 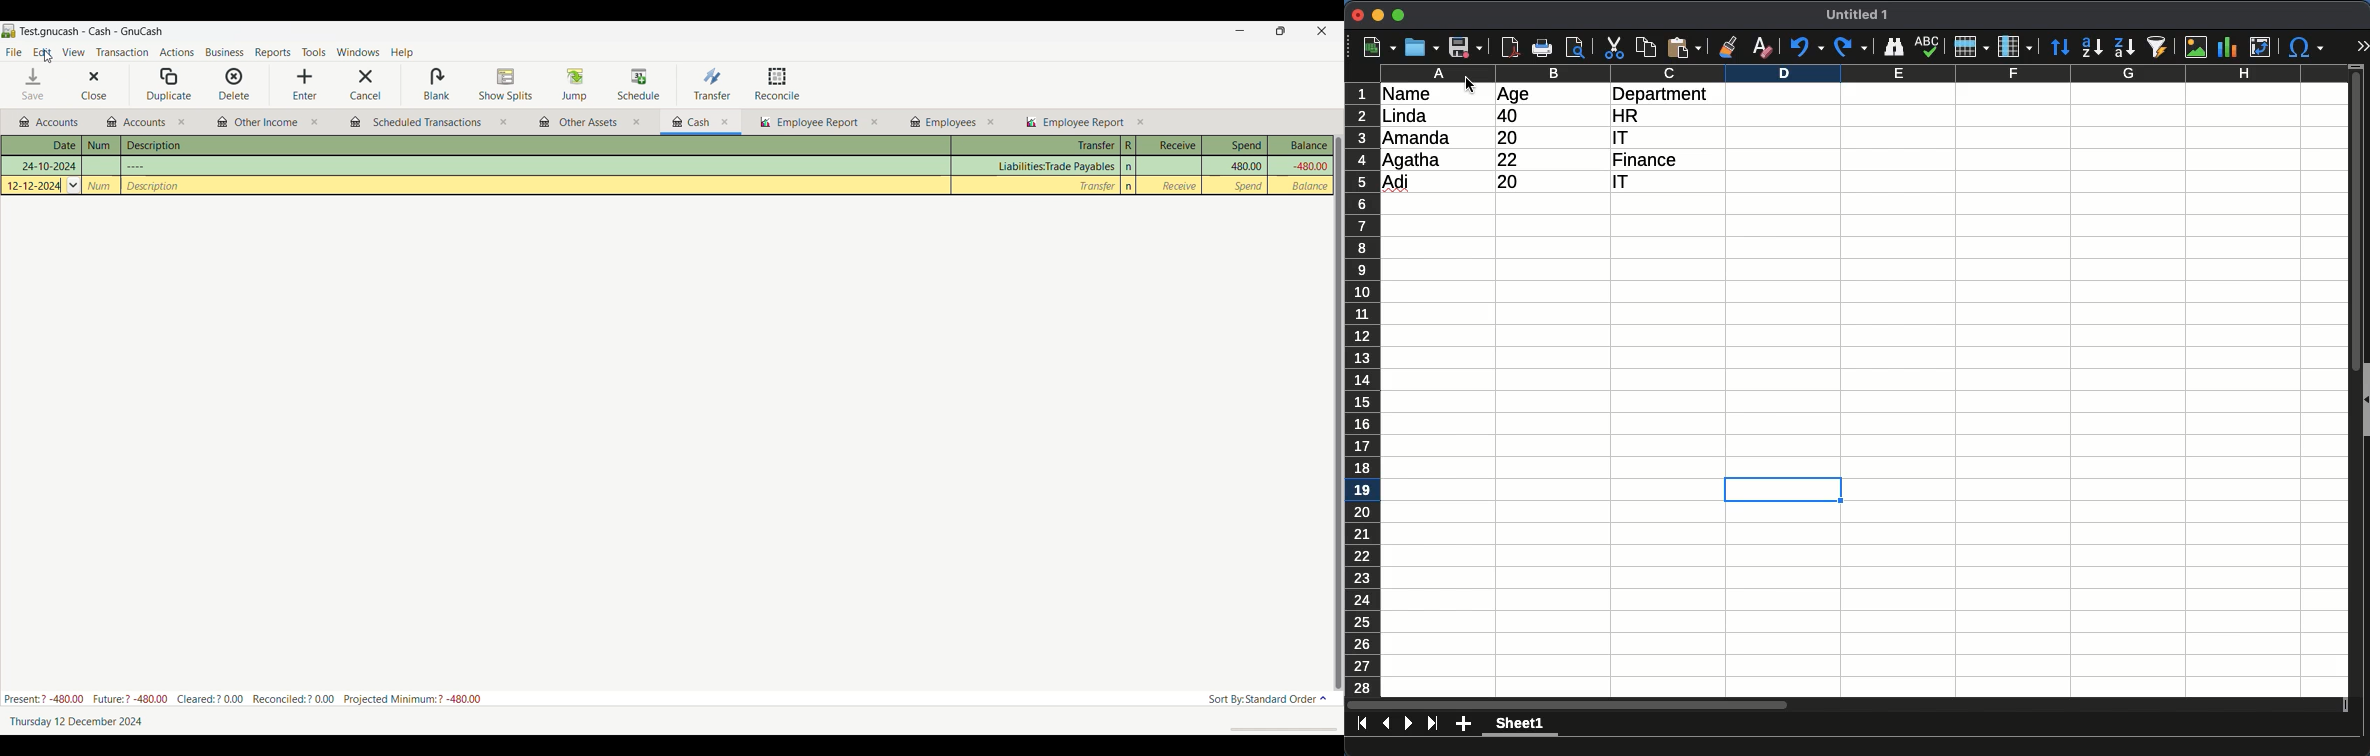 What do you see at coordinates (1630, 184) in the screenshot?
I see `it` at bounding box center [1630, 184].